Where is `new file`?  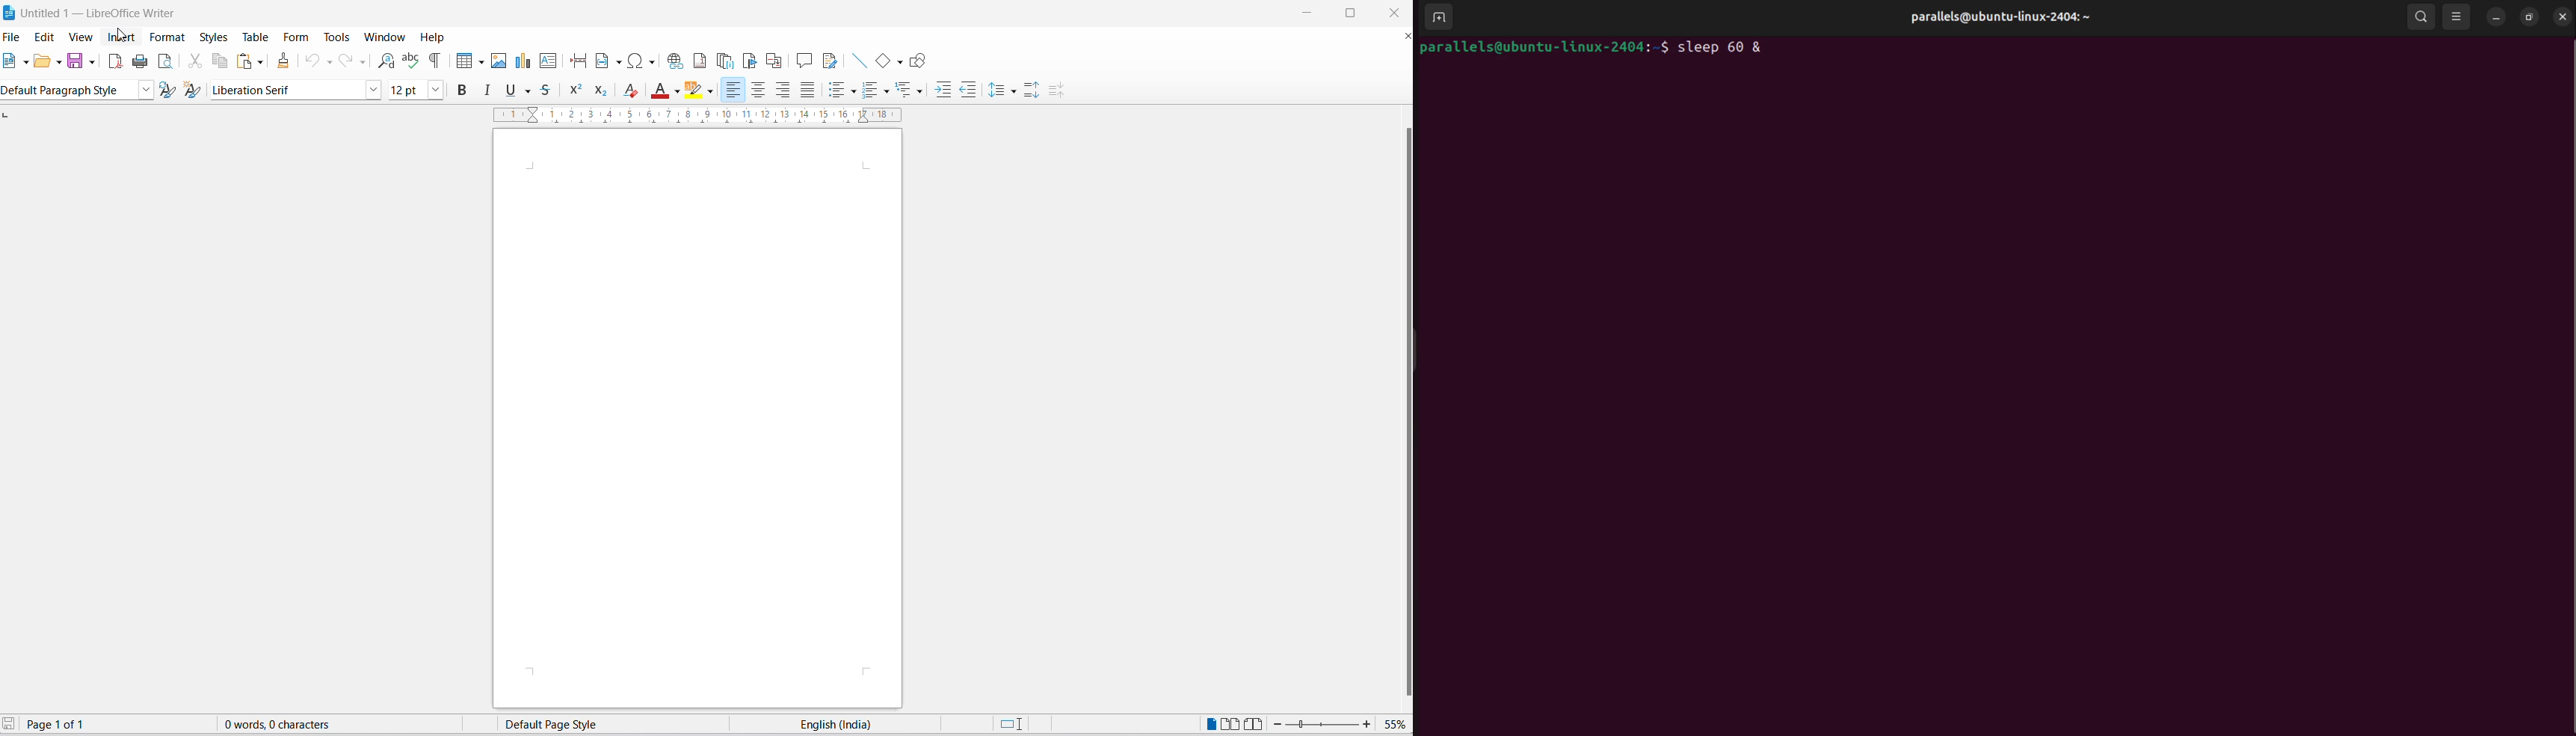 new file is located at coordinates (9, 61).